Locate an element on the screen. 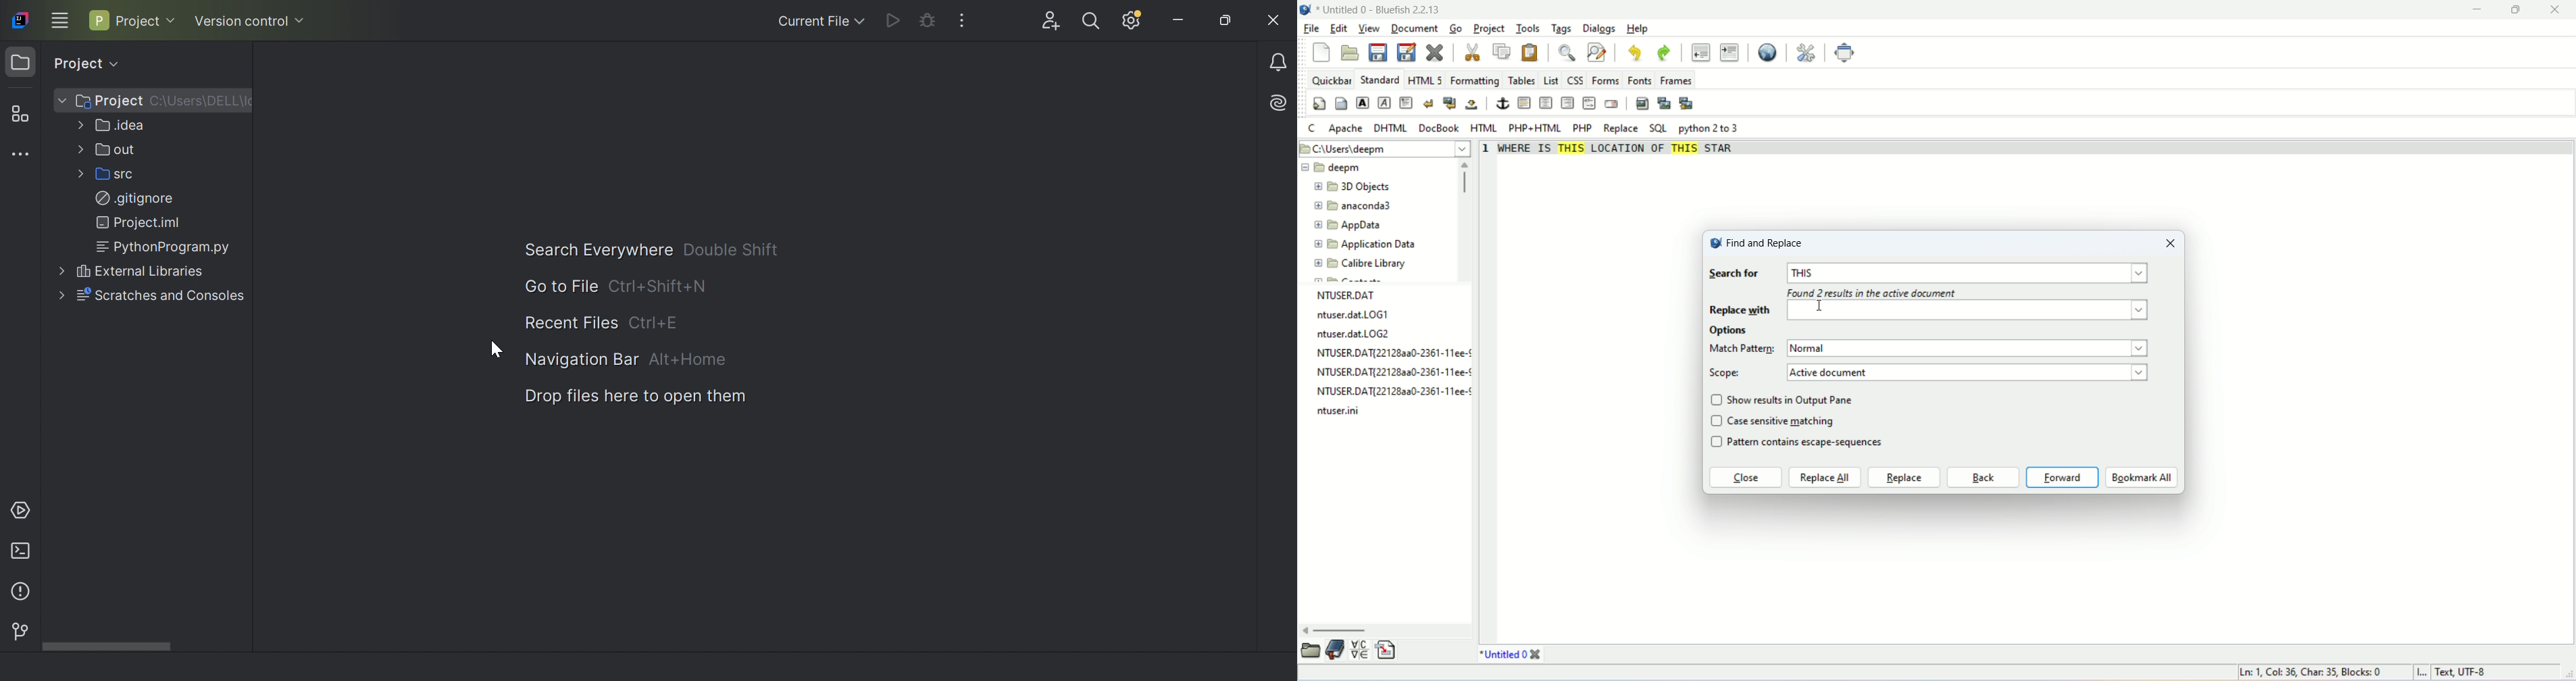  file name is located at coordinates (1339, 410).